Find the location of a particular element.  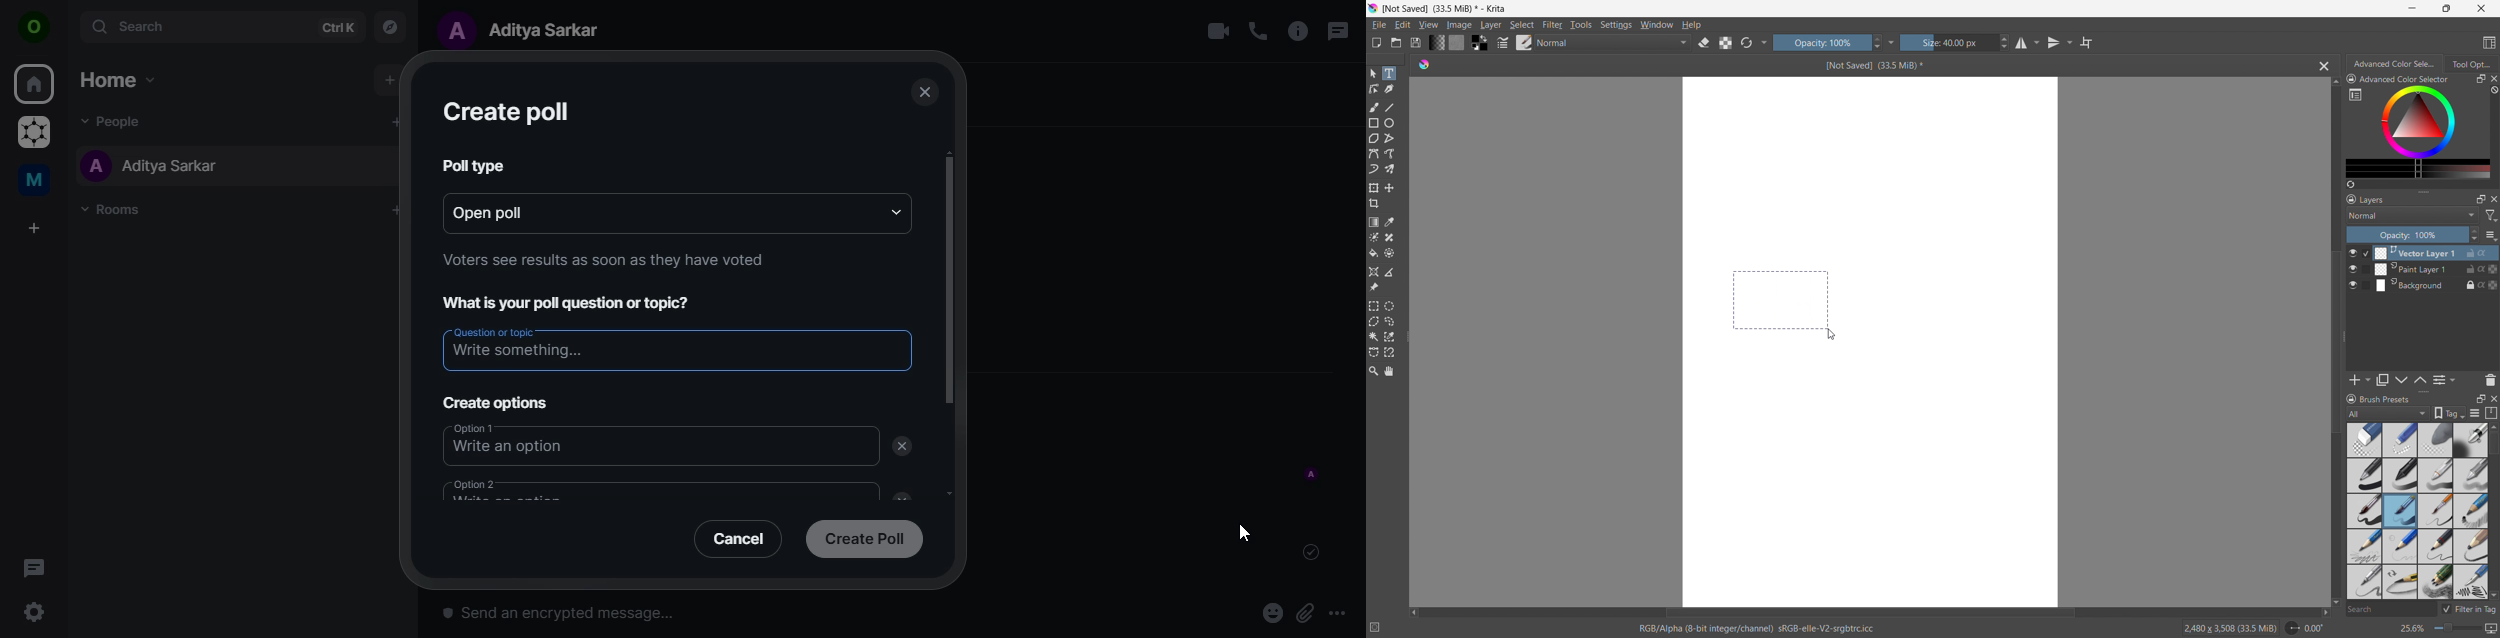

text tool selected is located at coordinates (1388, 73).